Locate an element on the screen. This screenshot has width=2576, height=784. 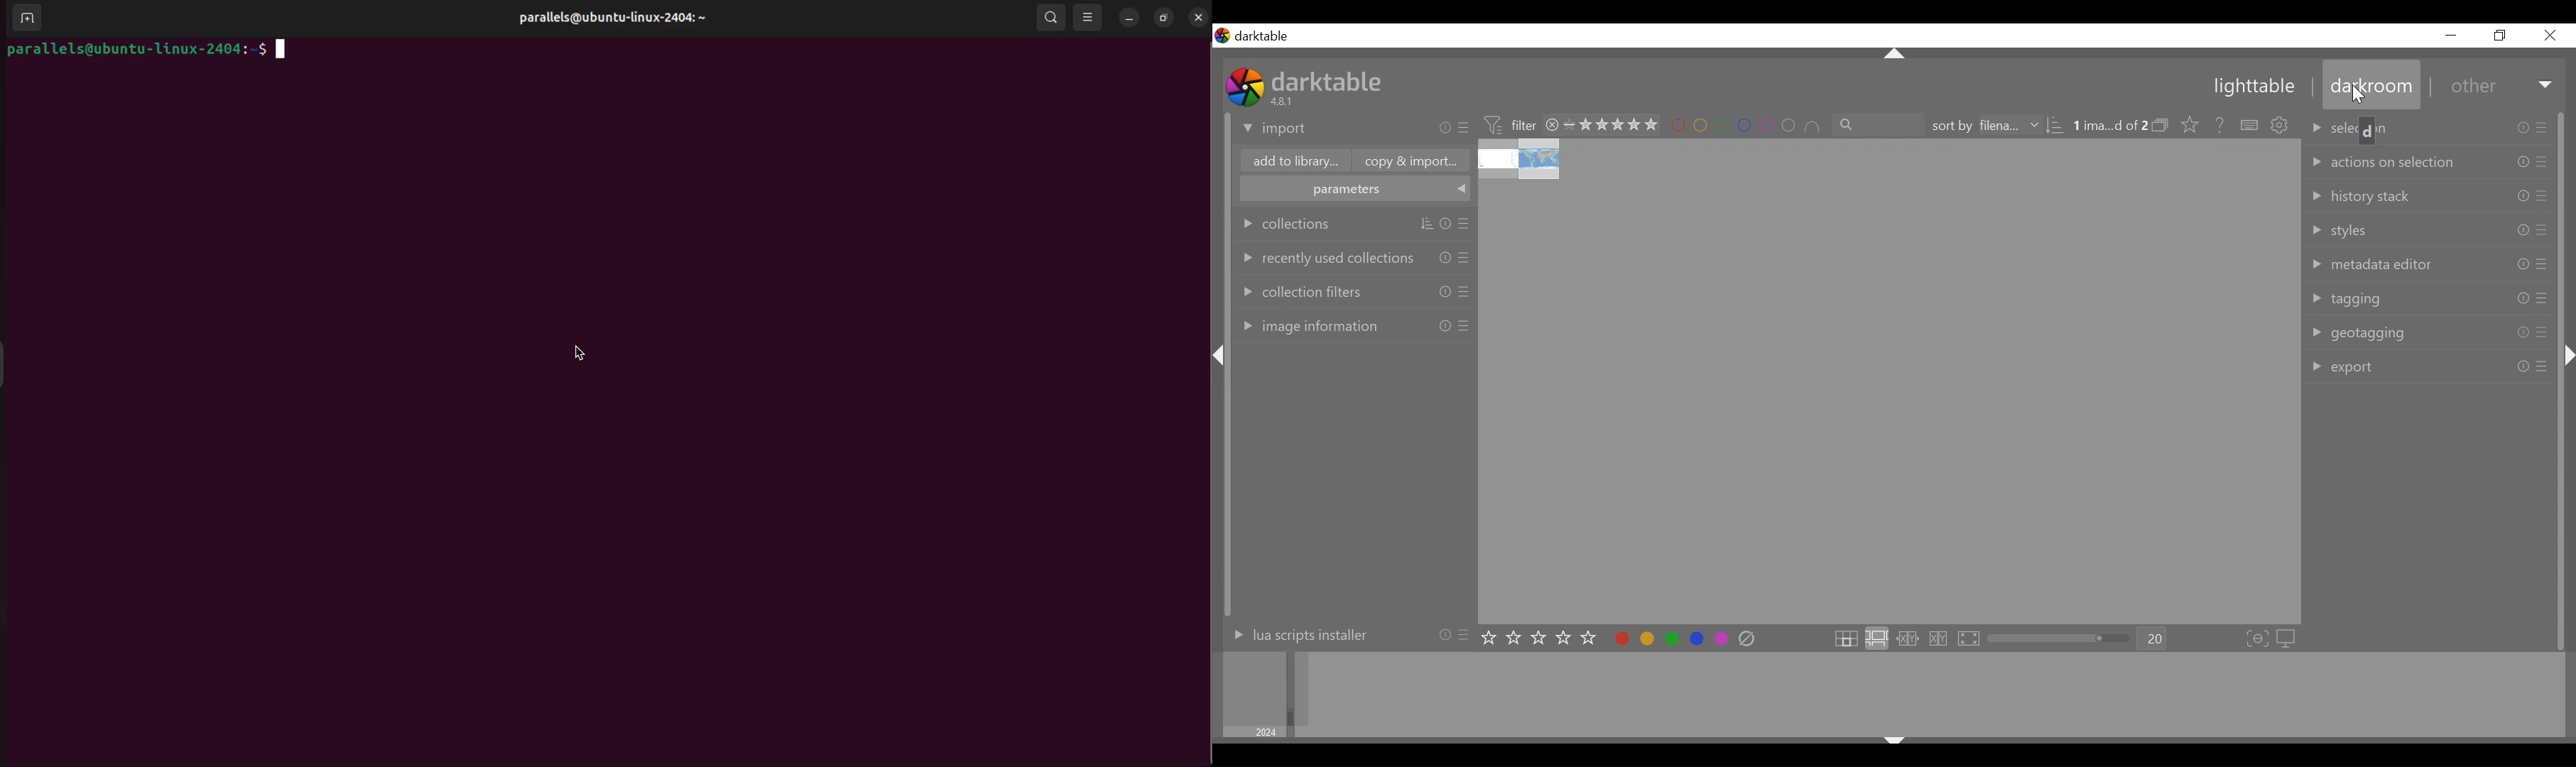
 is located at coordinates (2521, 266).